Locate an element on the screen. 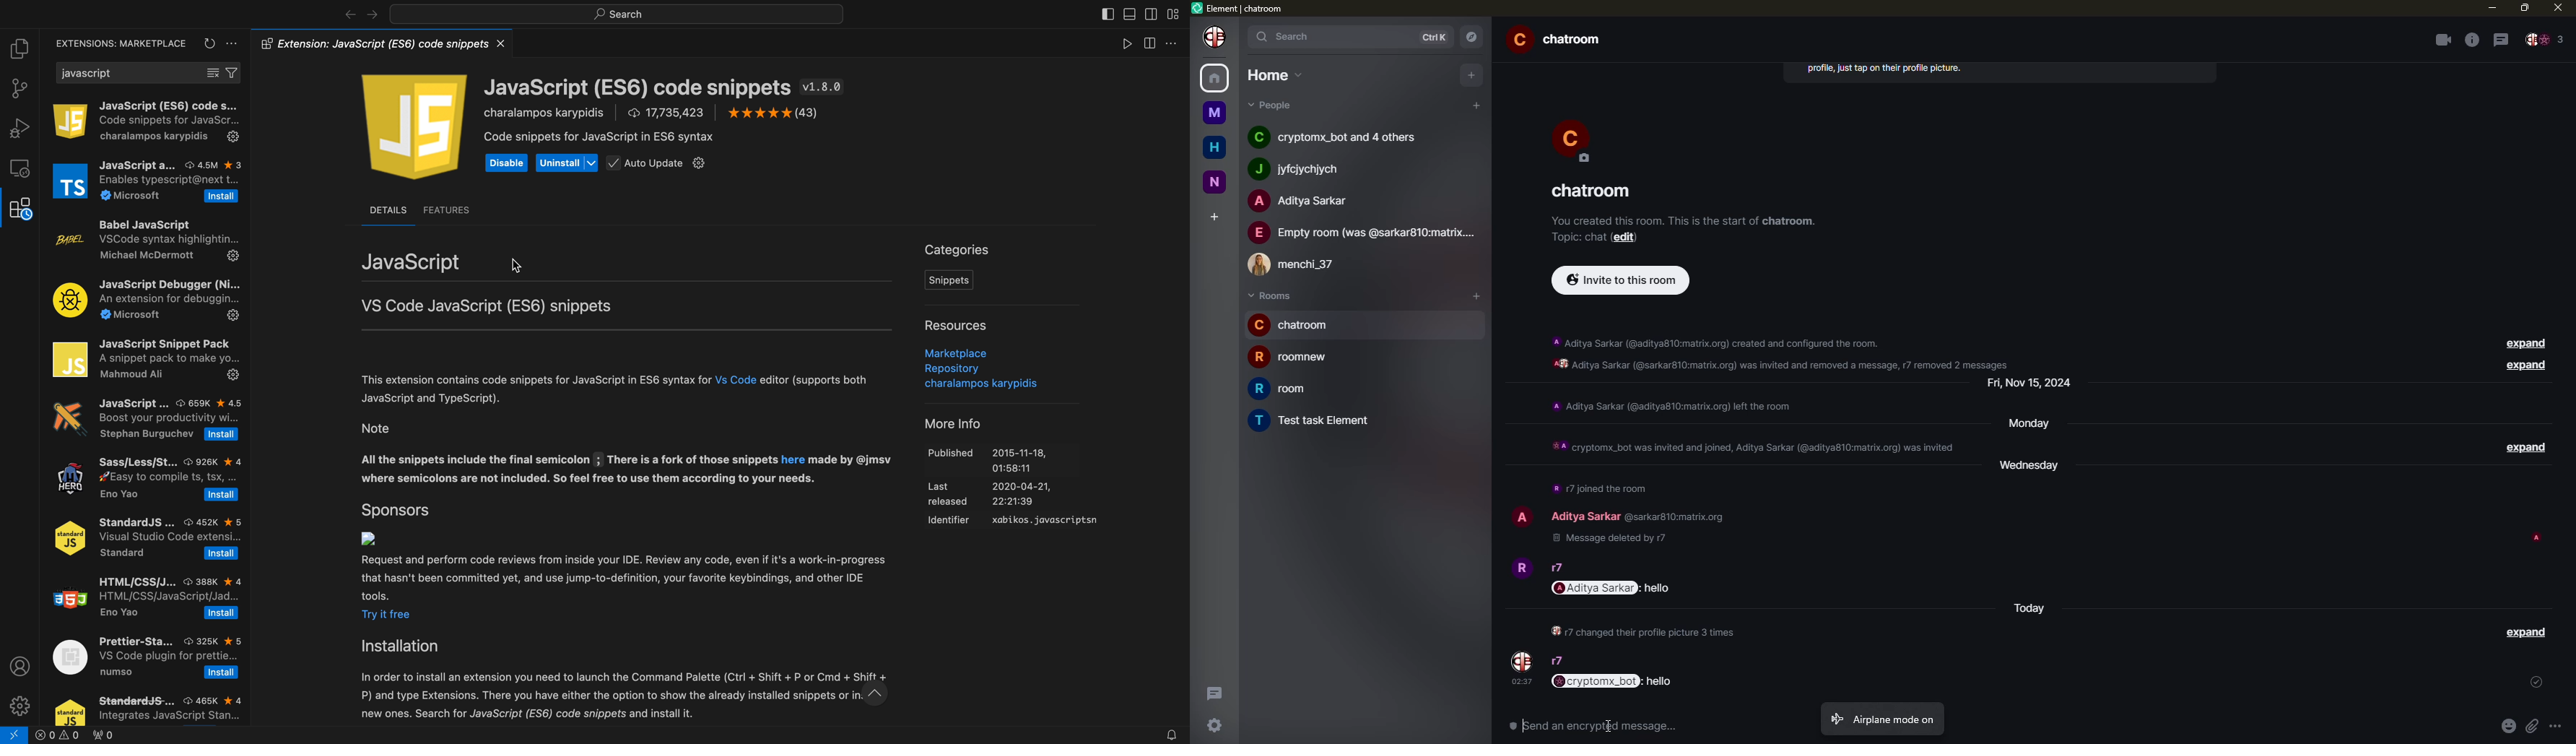 This screenshot has width=2576, height=756. settings is located at coordinates (1211, 727).